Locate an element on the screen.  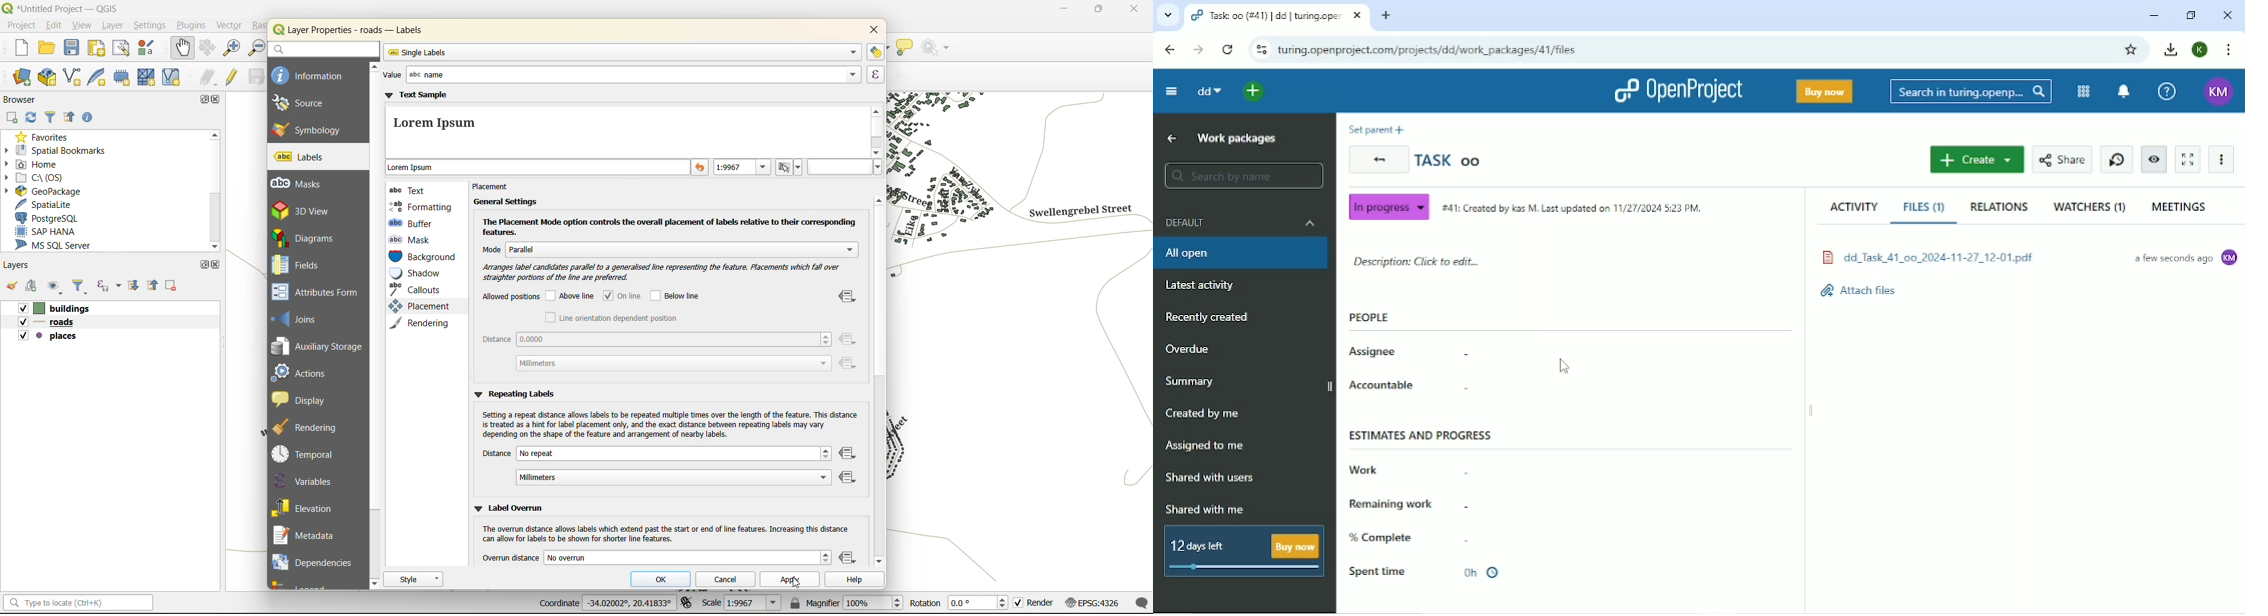
Customize and control google chrome is located at coordinates (2231, 50).